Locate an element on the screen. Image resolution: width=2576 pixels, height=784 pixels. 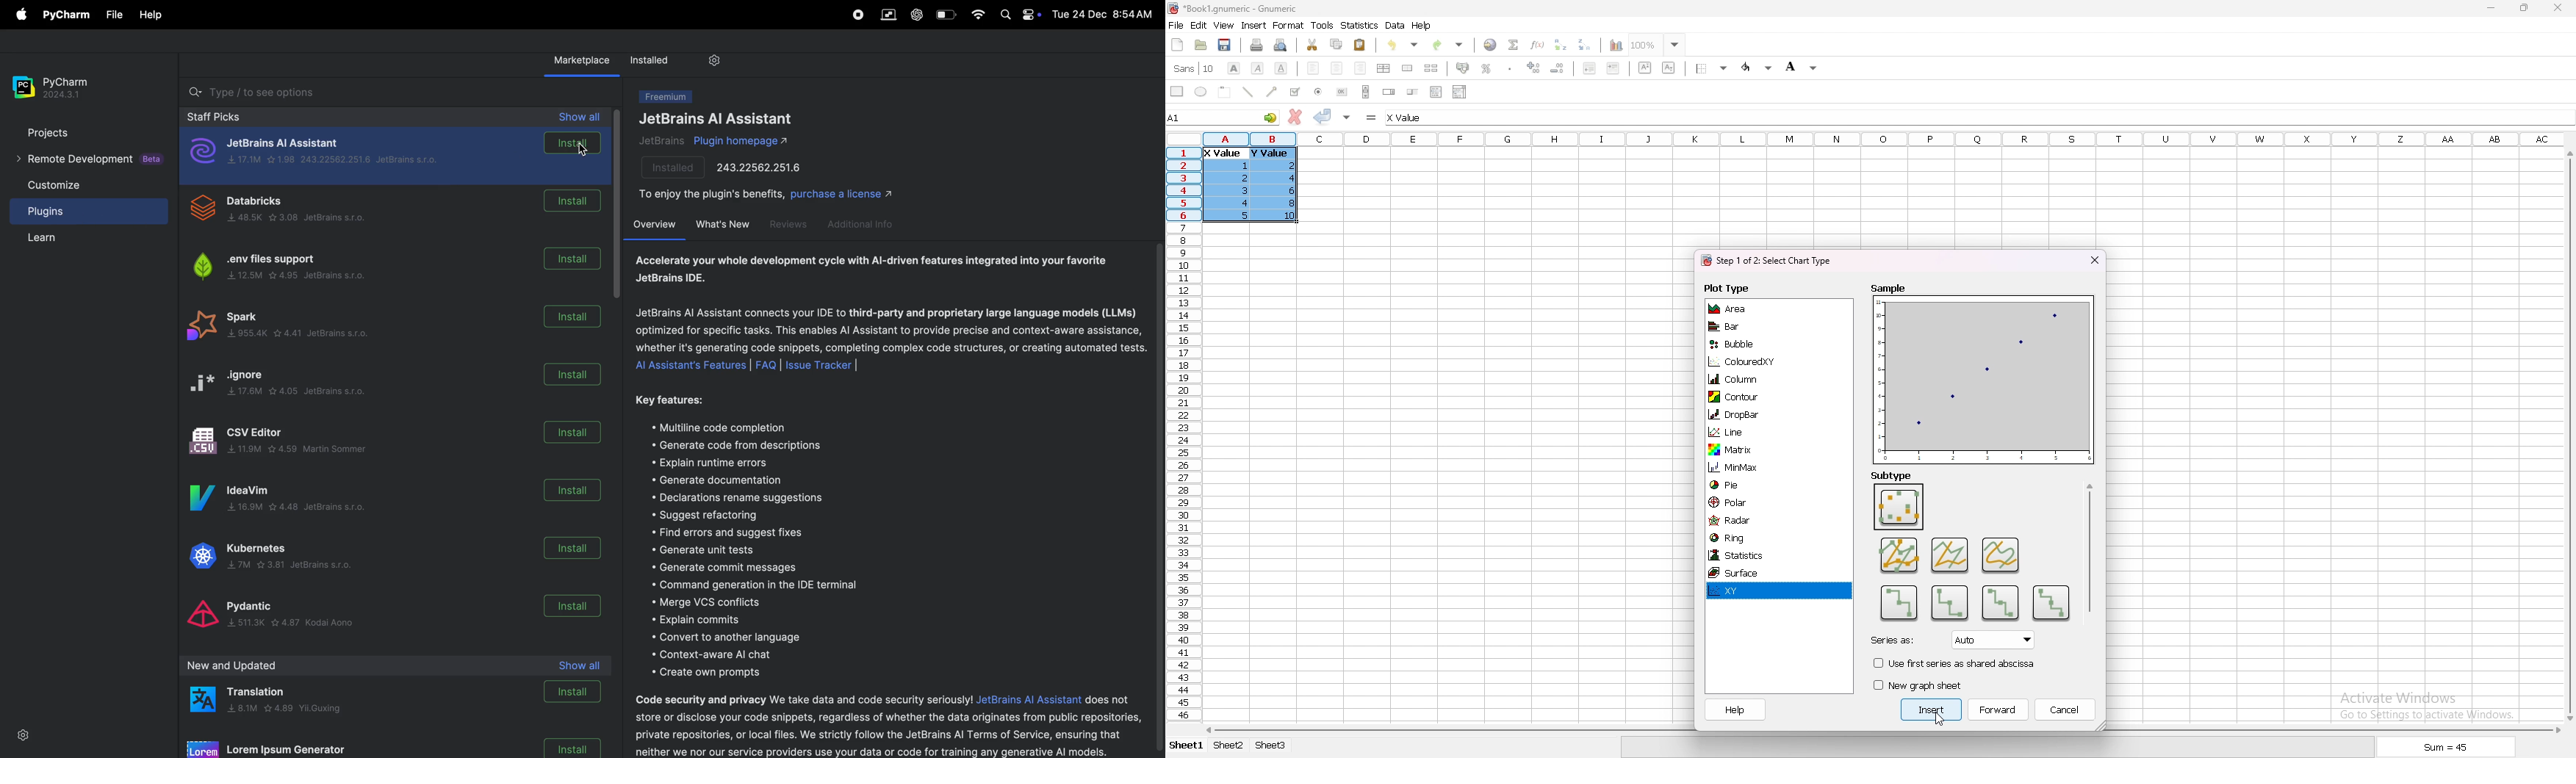
chart is located at coordinates (1612, 46).